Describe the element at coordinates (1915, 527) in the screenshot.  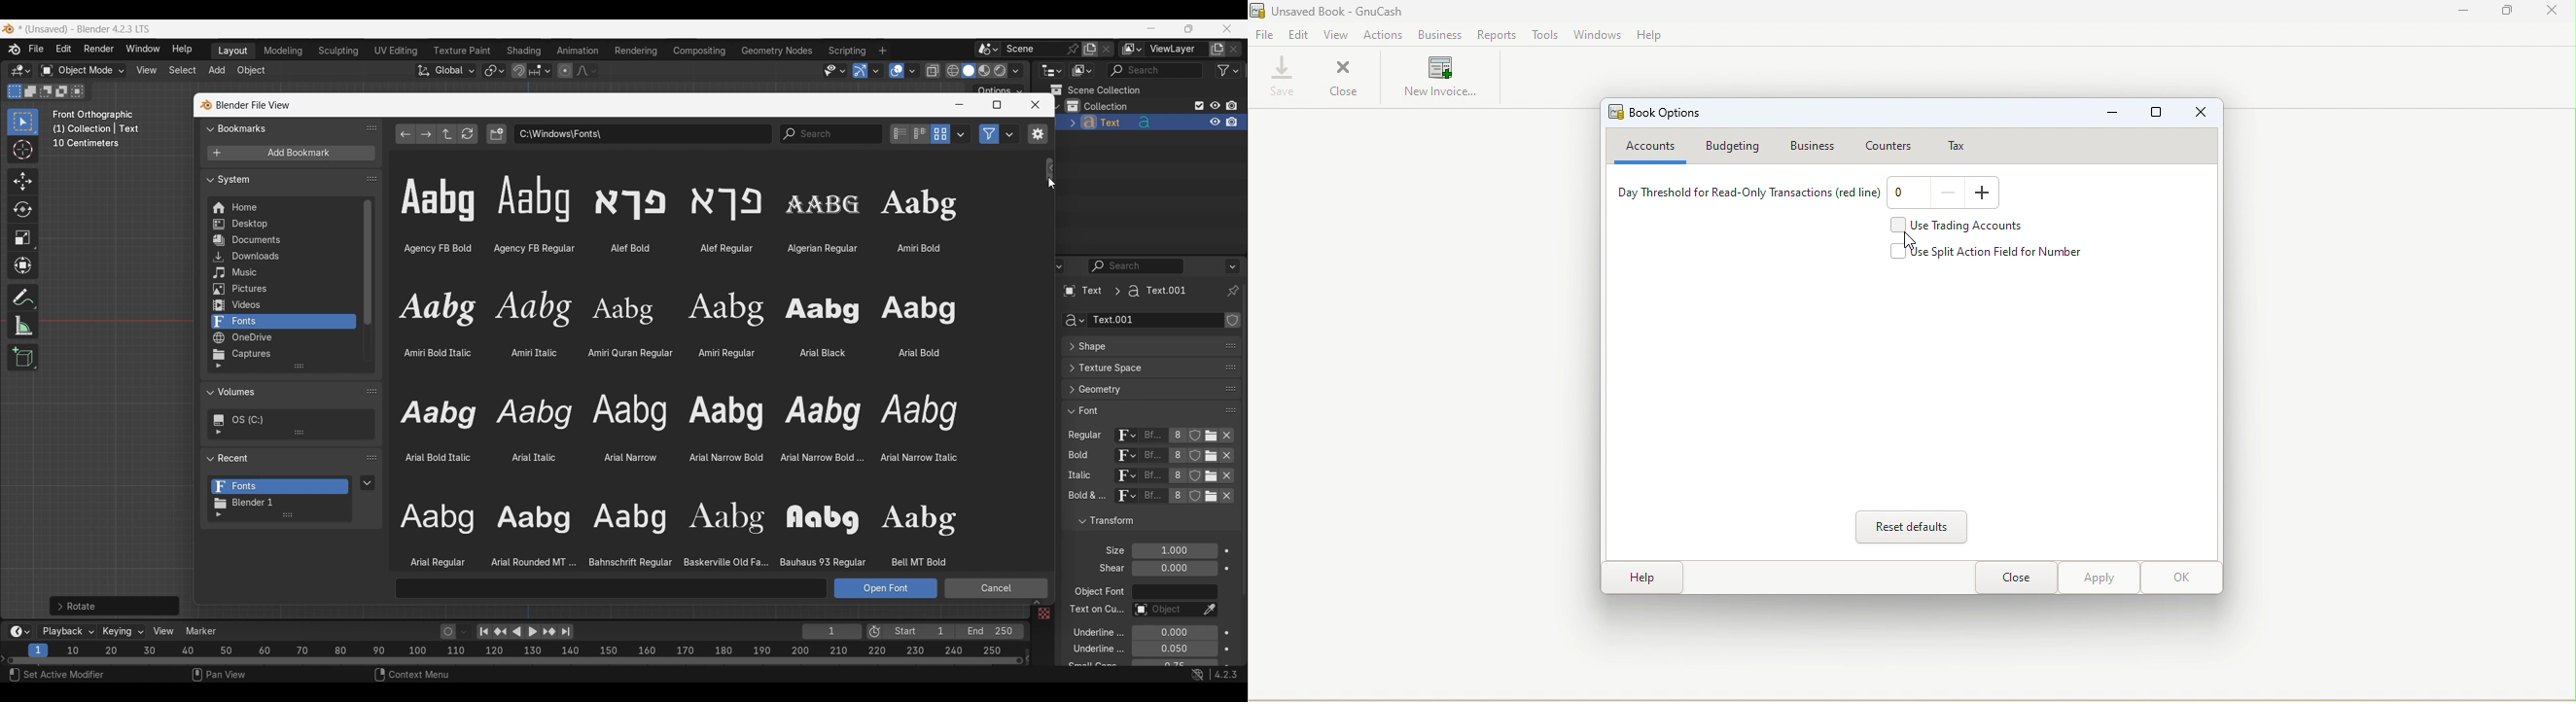
I see `Reset defaults` at that location.